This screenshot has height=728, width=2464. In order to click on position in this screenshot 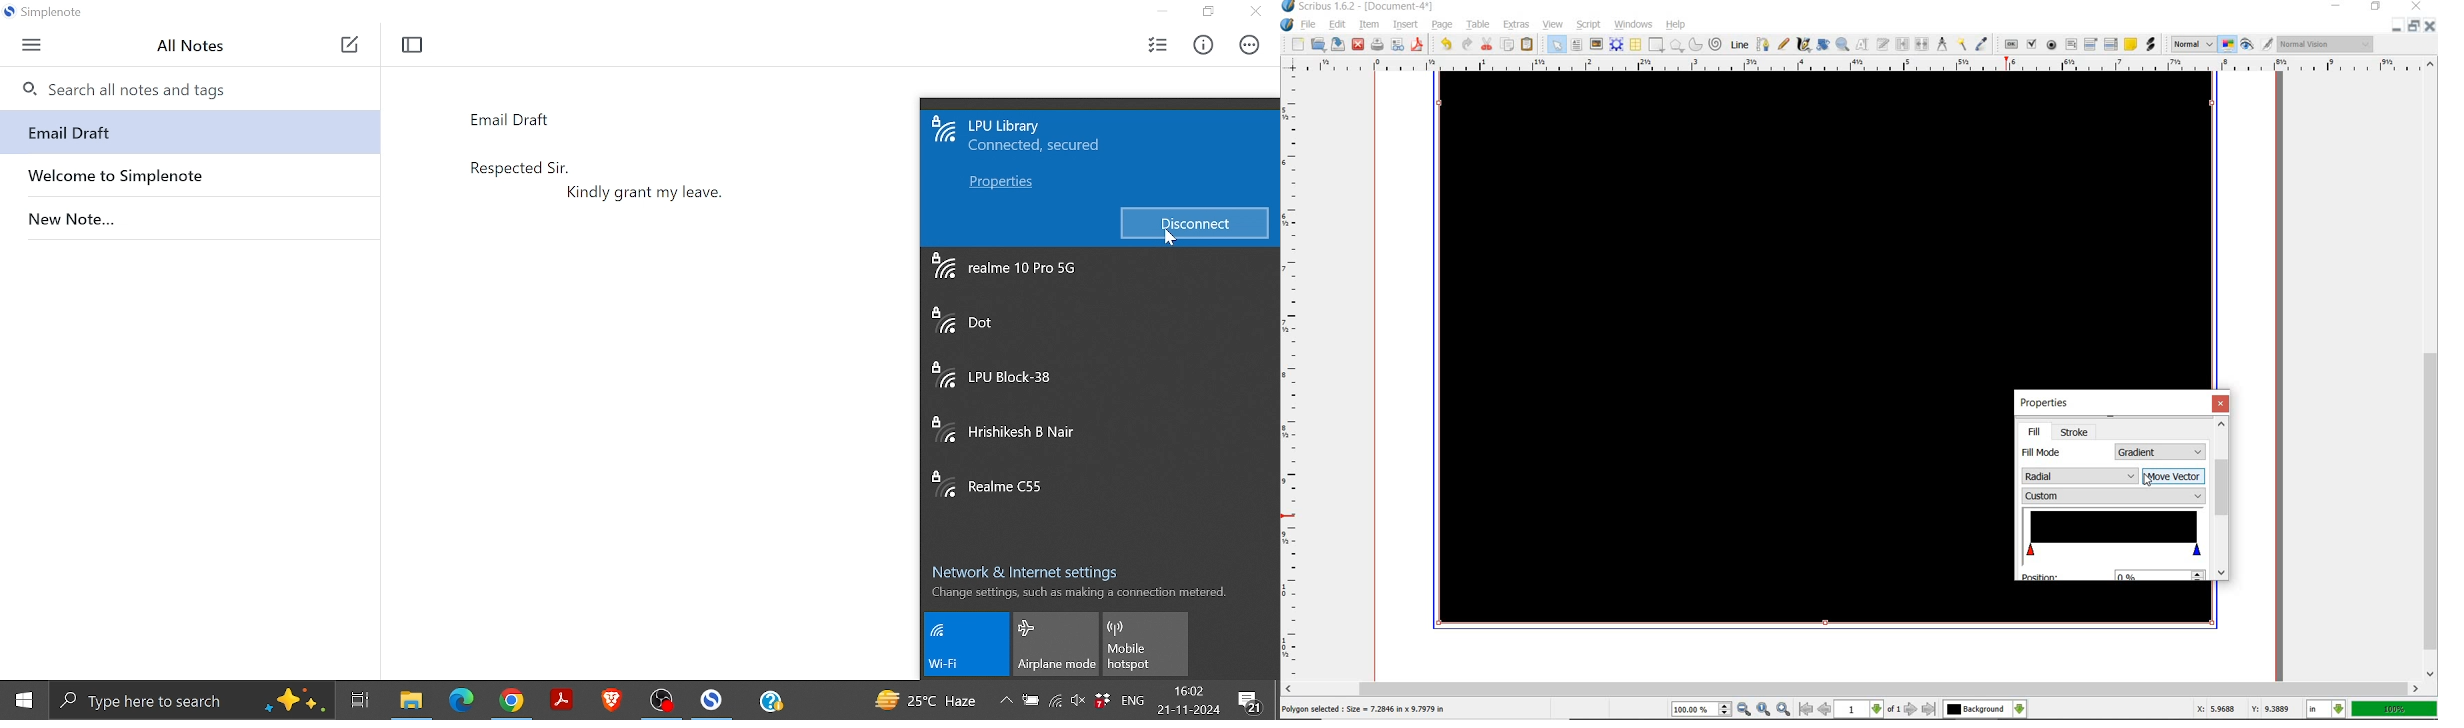, I will do `click(2111, 574)`.